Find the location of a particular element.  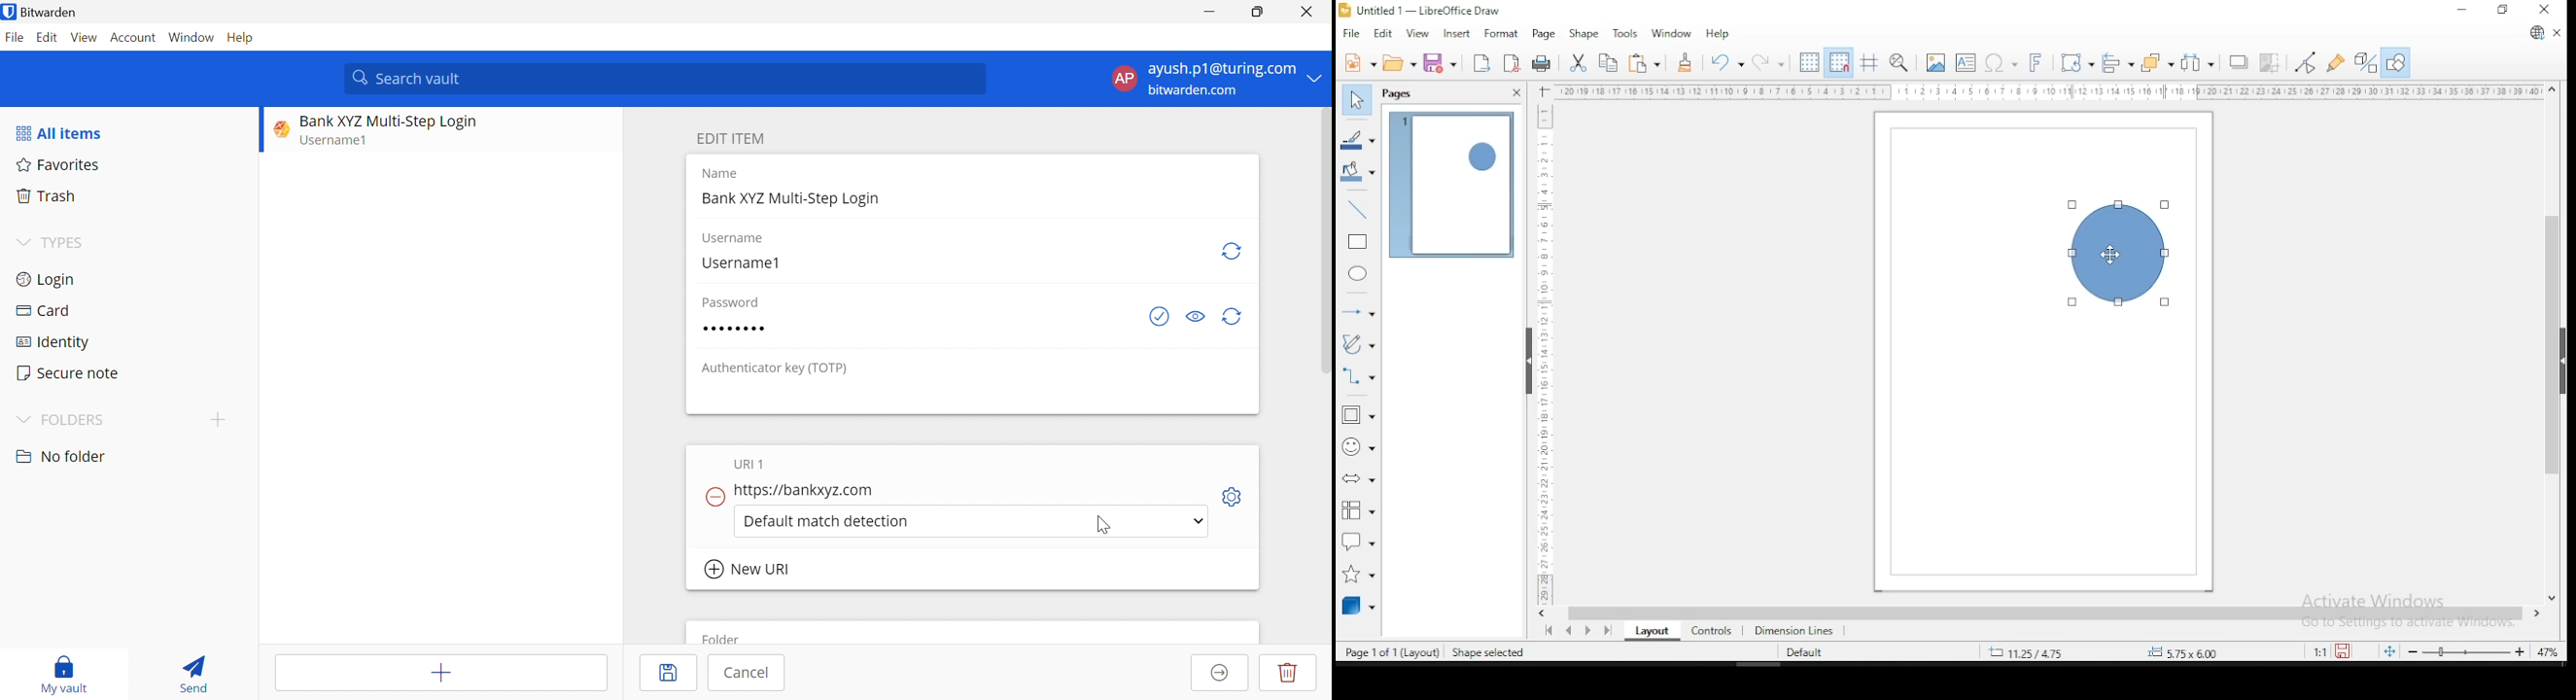

Remove is located at coordinates (714, 497).